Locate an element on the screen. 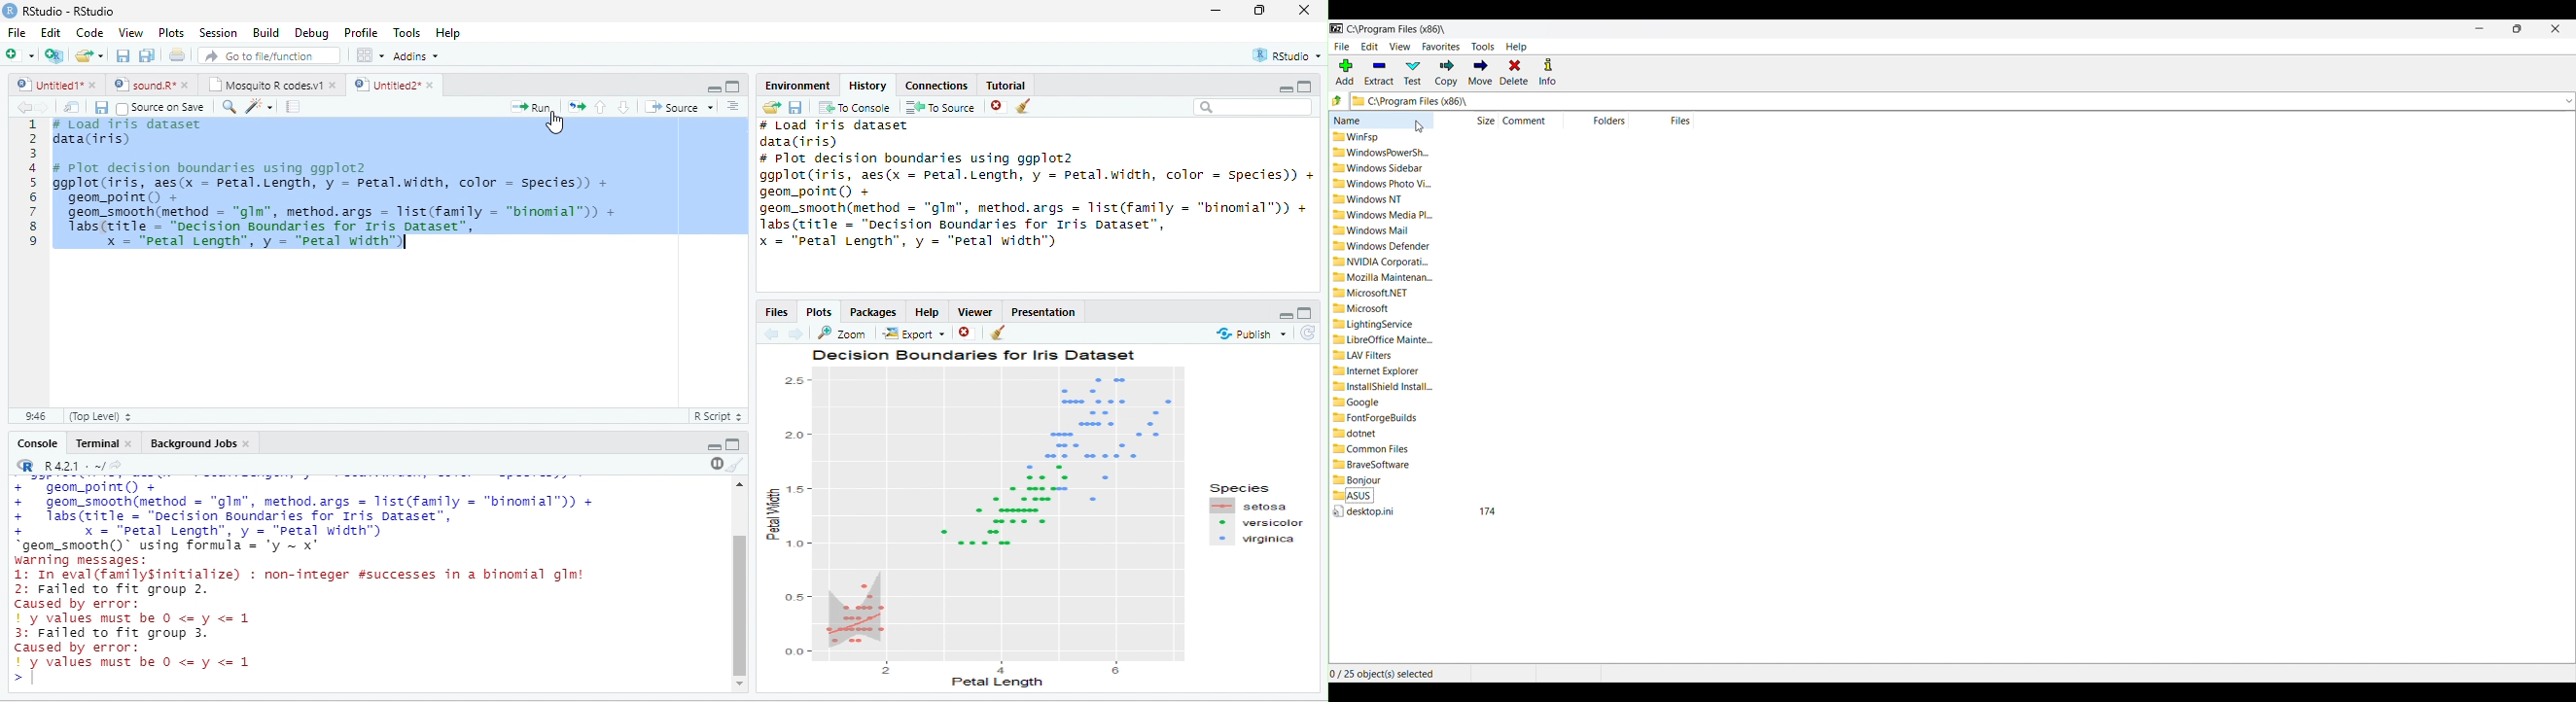 The width and height of the screenshot is (2576, 728). forward is located at coordinates (45, 108).